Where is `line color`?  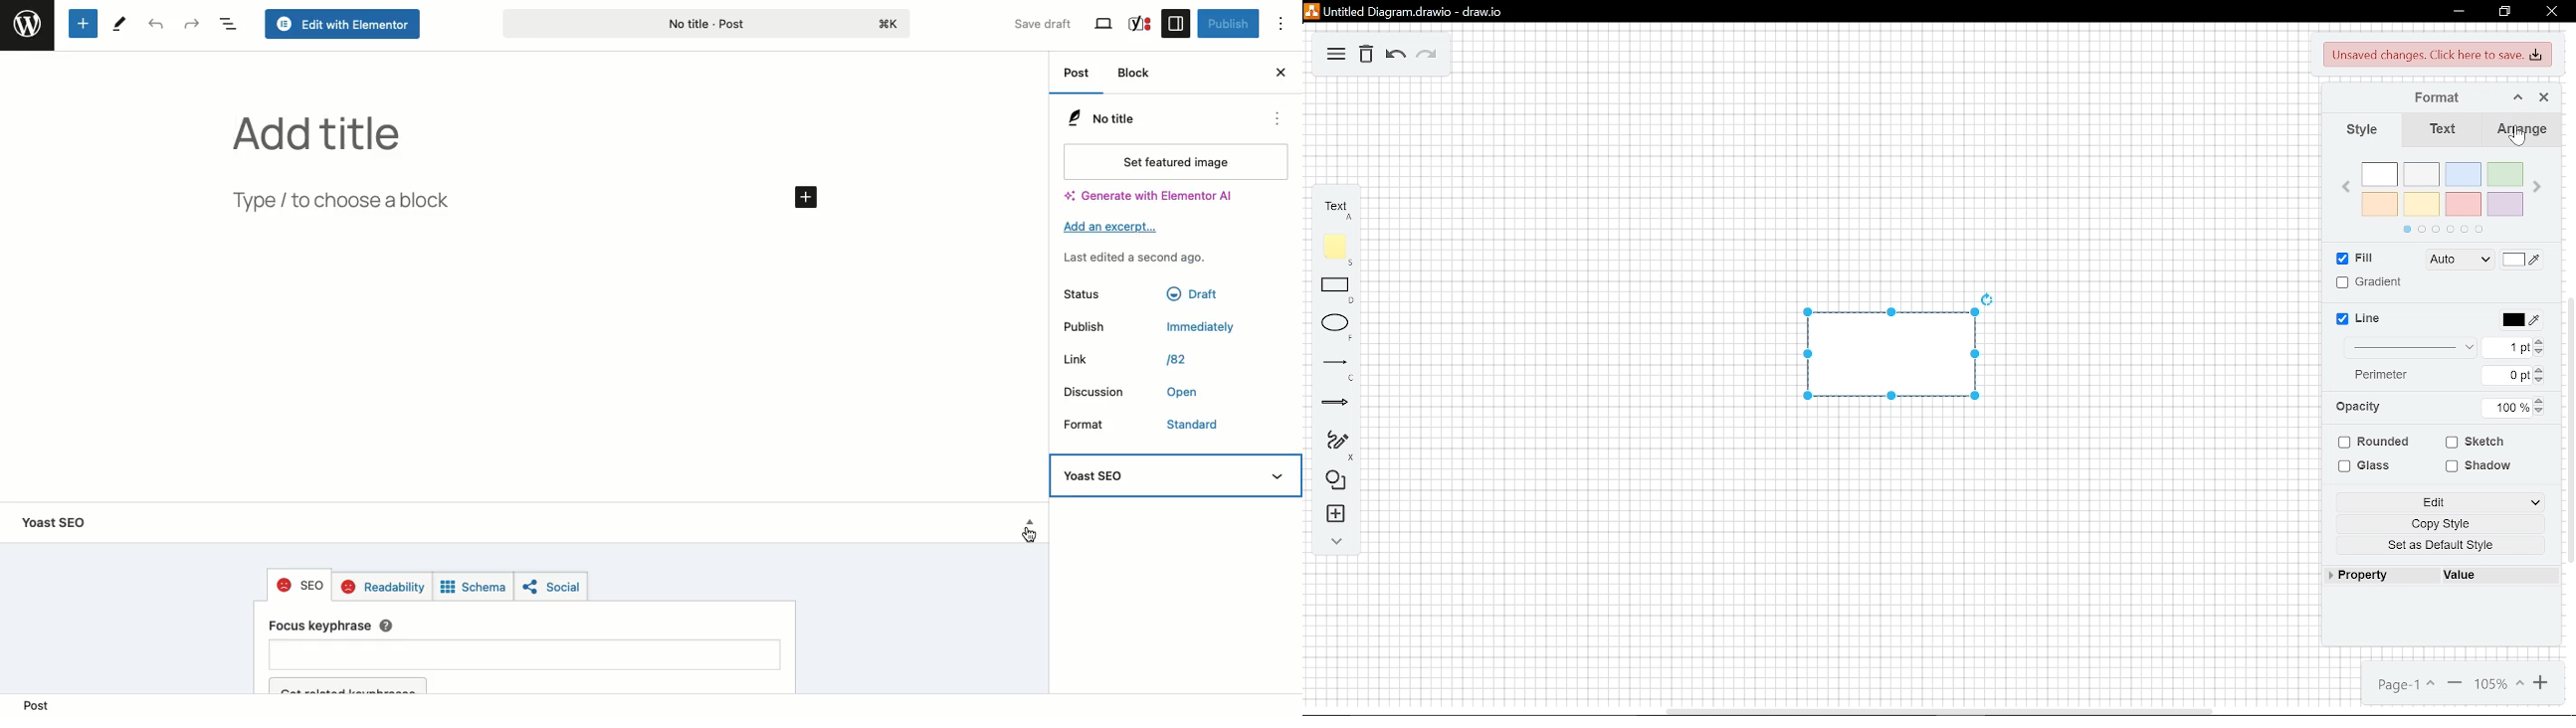
line color is located at coordinates (2521, 320).